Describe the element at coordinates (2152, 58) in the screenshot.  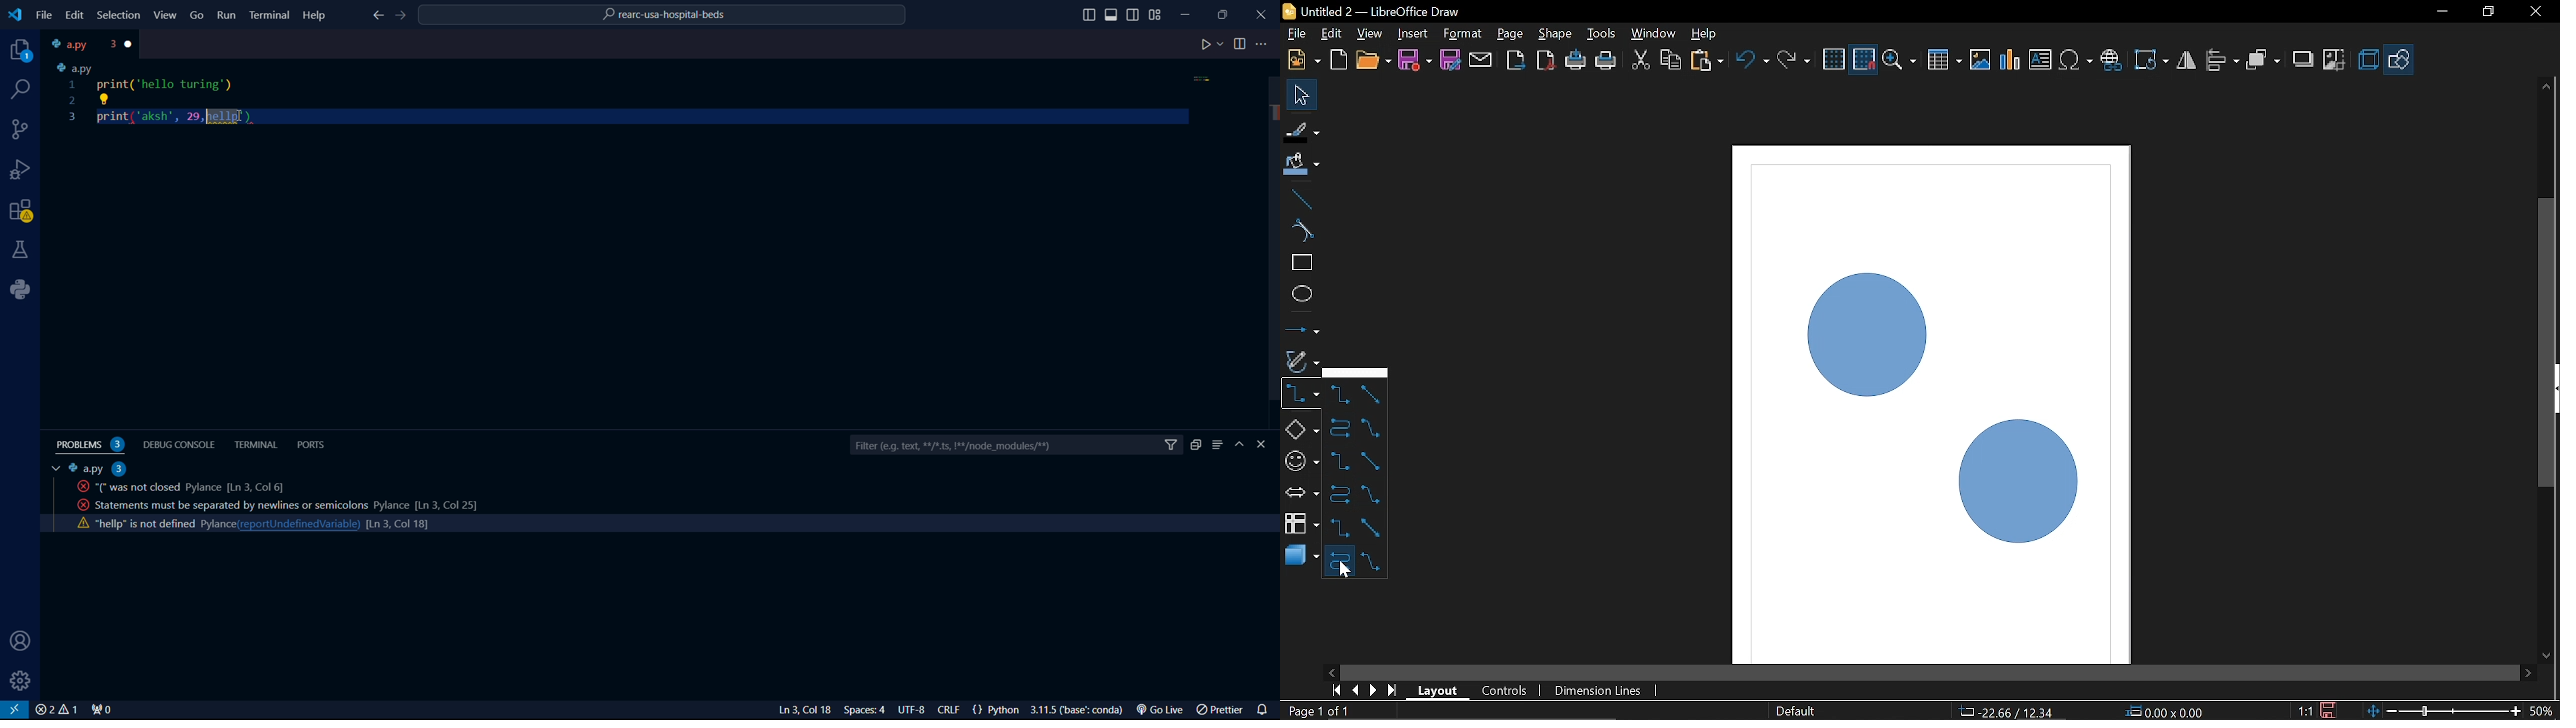
I see `Rotate` at that location.